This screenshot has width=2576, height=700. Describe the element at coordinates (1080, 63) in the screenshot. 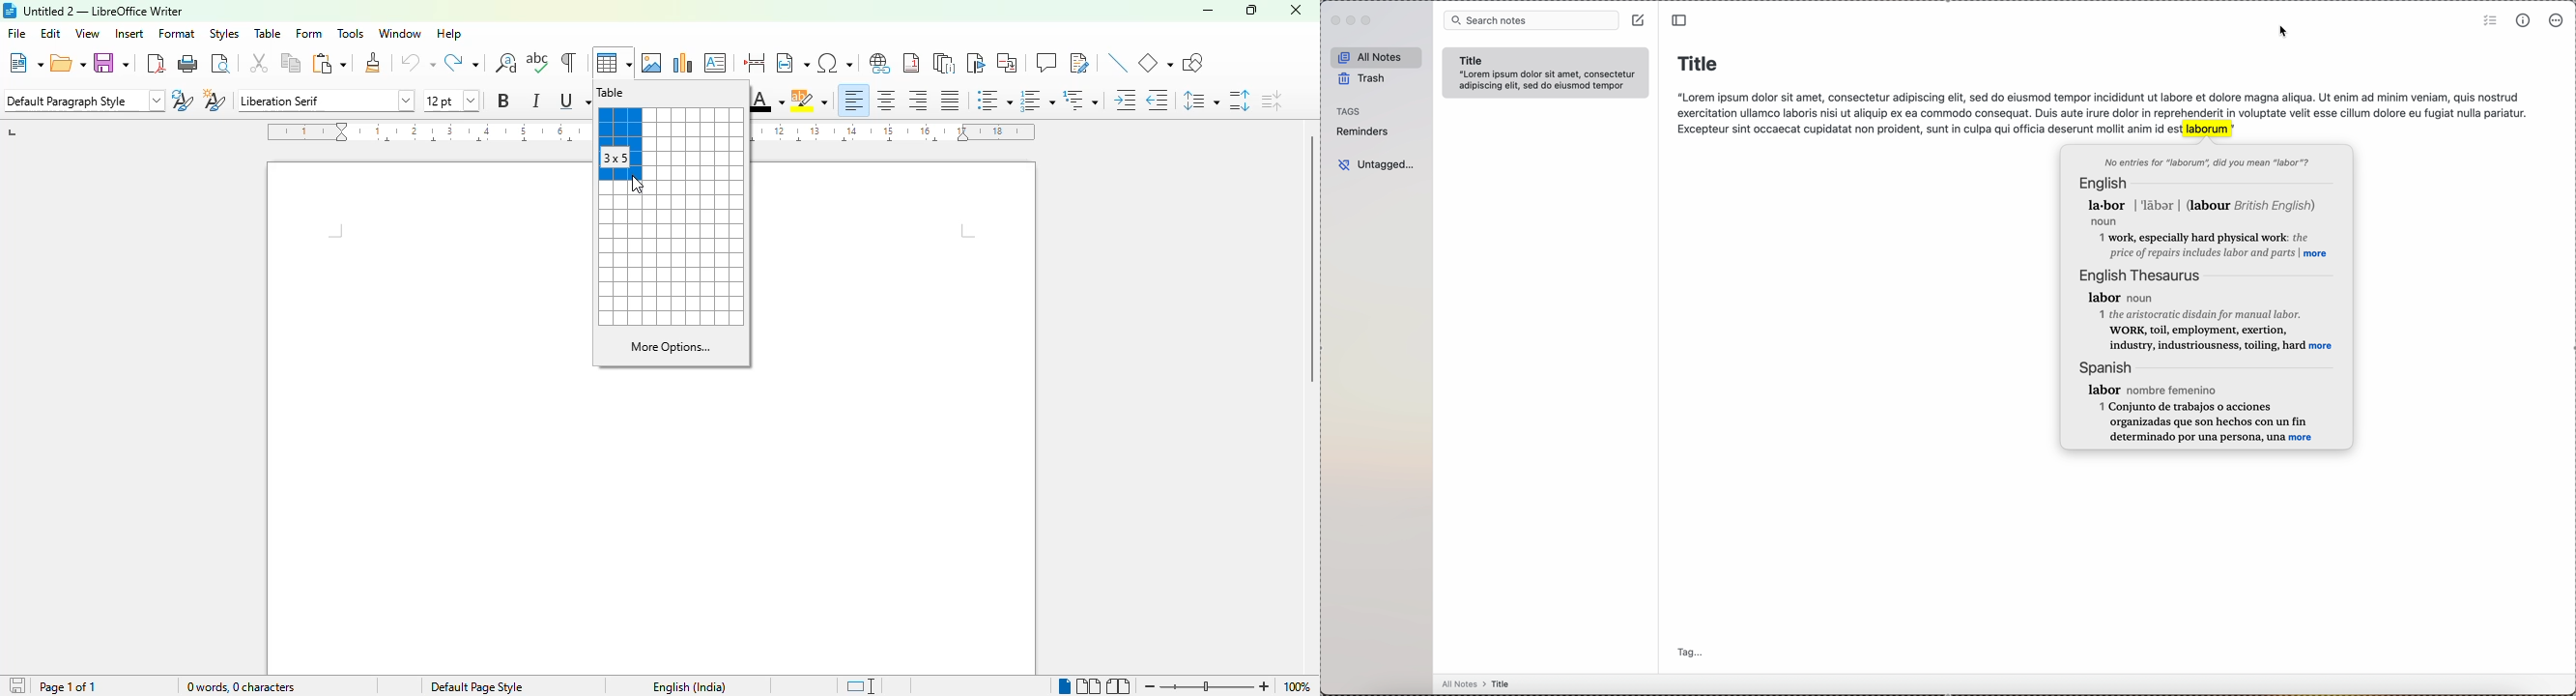

I see `show track changes functions` at that location.